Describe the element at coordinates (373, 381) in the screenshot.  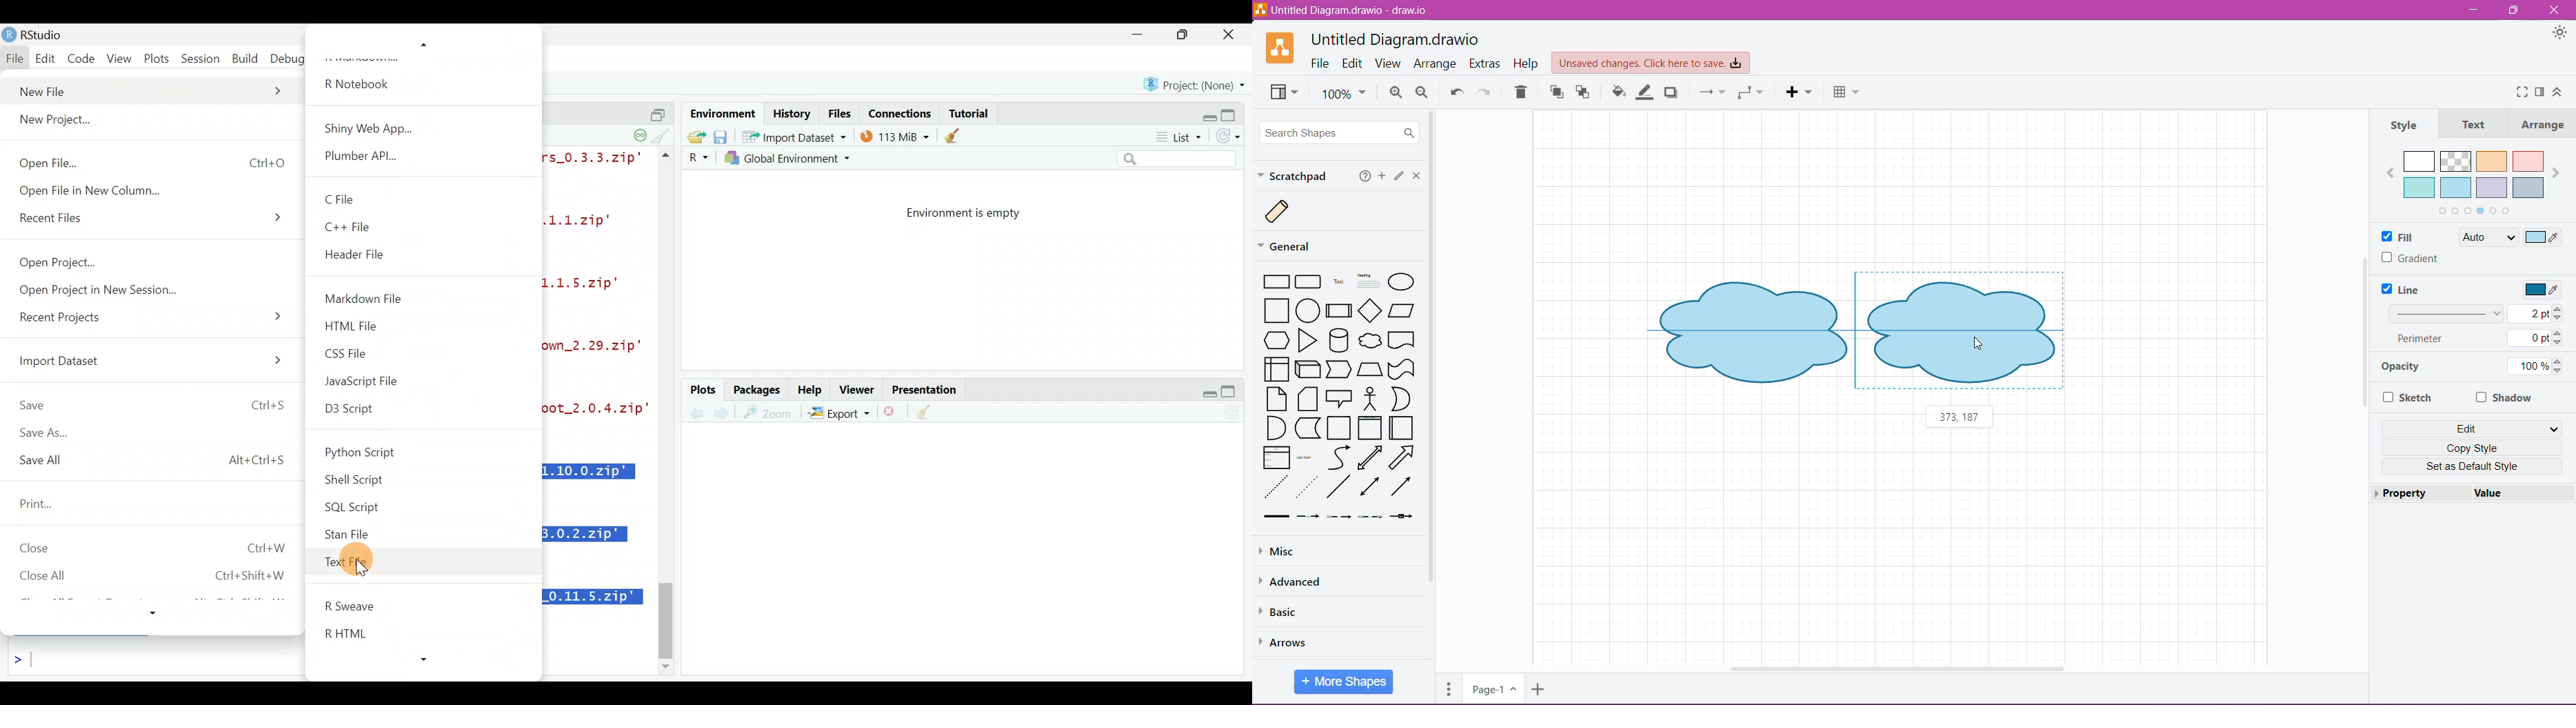
I see `JavaScript File` at that location.